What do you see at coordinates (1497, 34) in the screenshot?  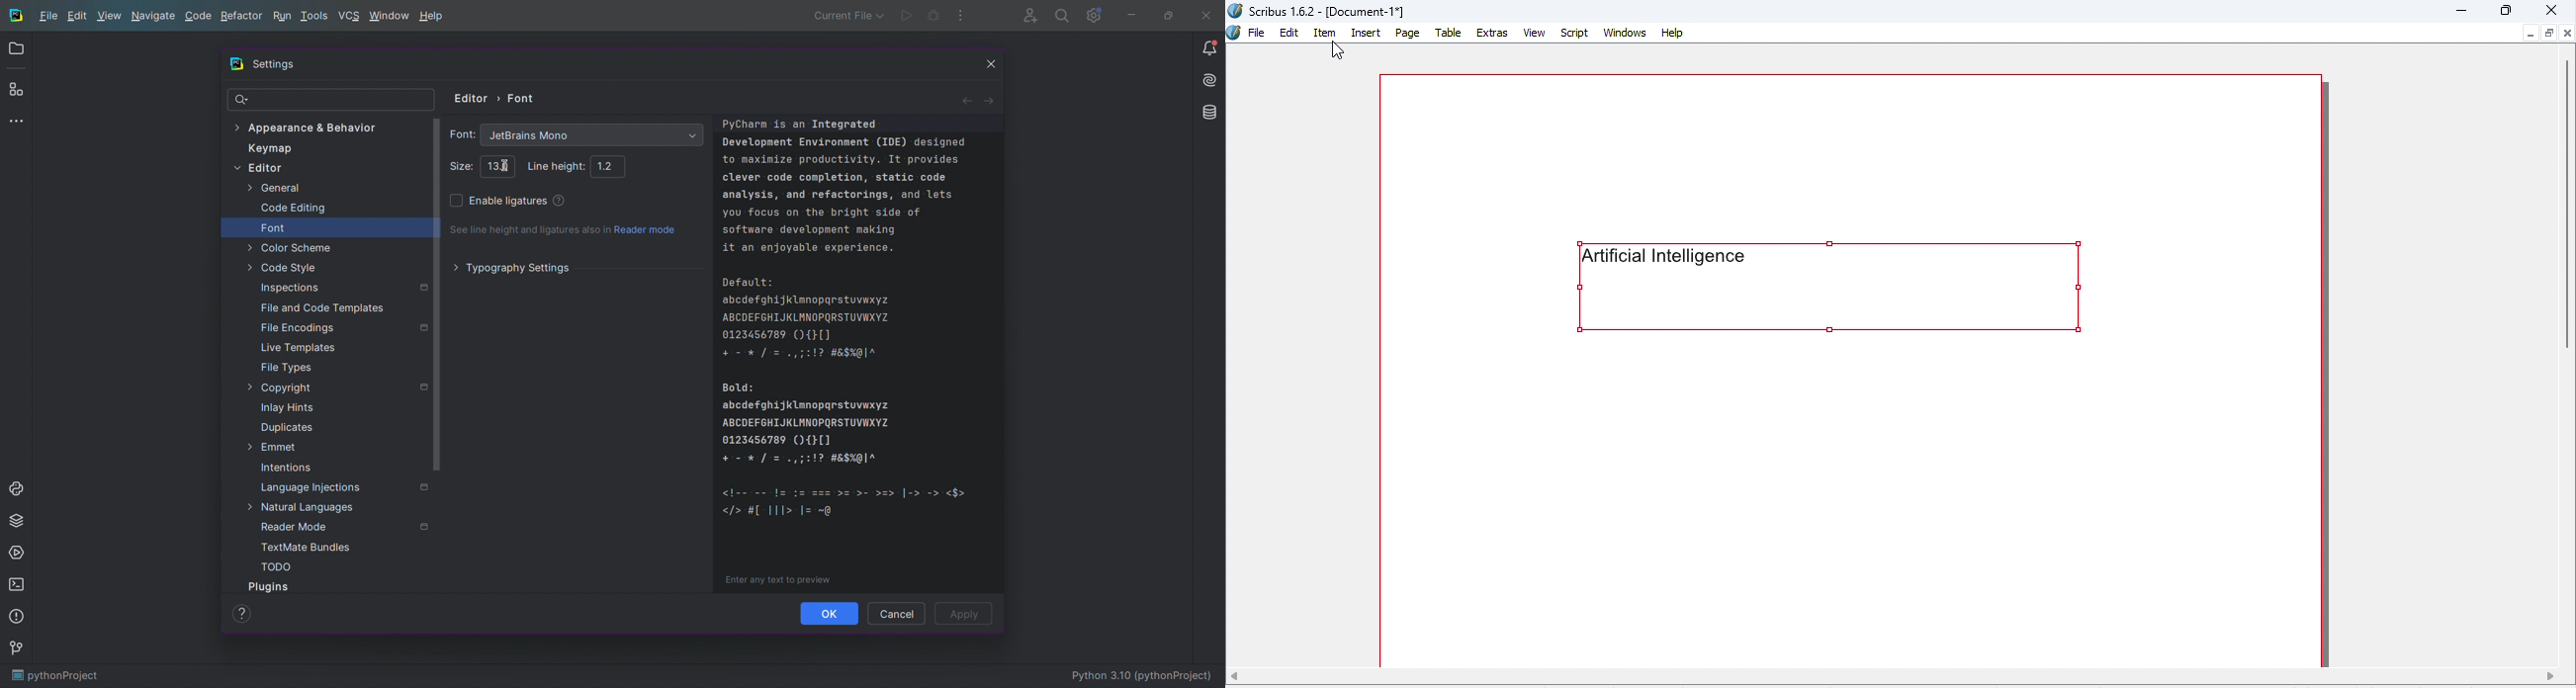 I see `Extras` at bounding box center [1497, 34].